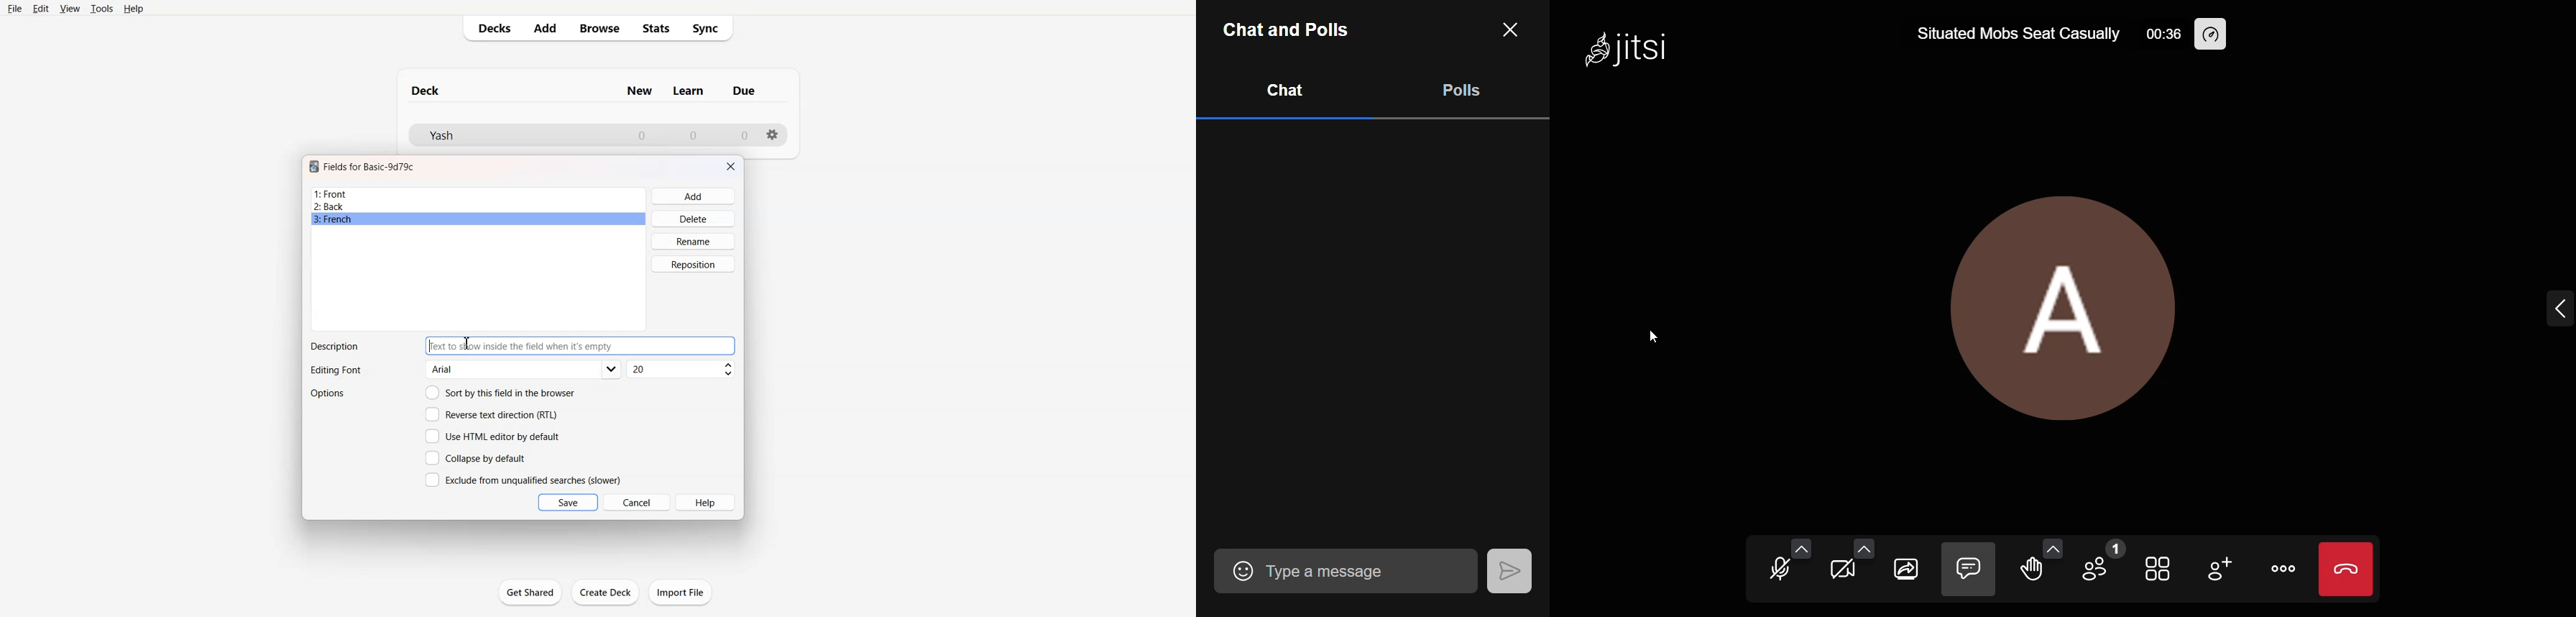 This screenshot has width=2576, height=644. Describe the element at coordinates (478, 194) in the screenshot. I see `Front` at that location.